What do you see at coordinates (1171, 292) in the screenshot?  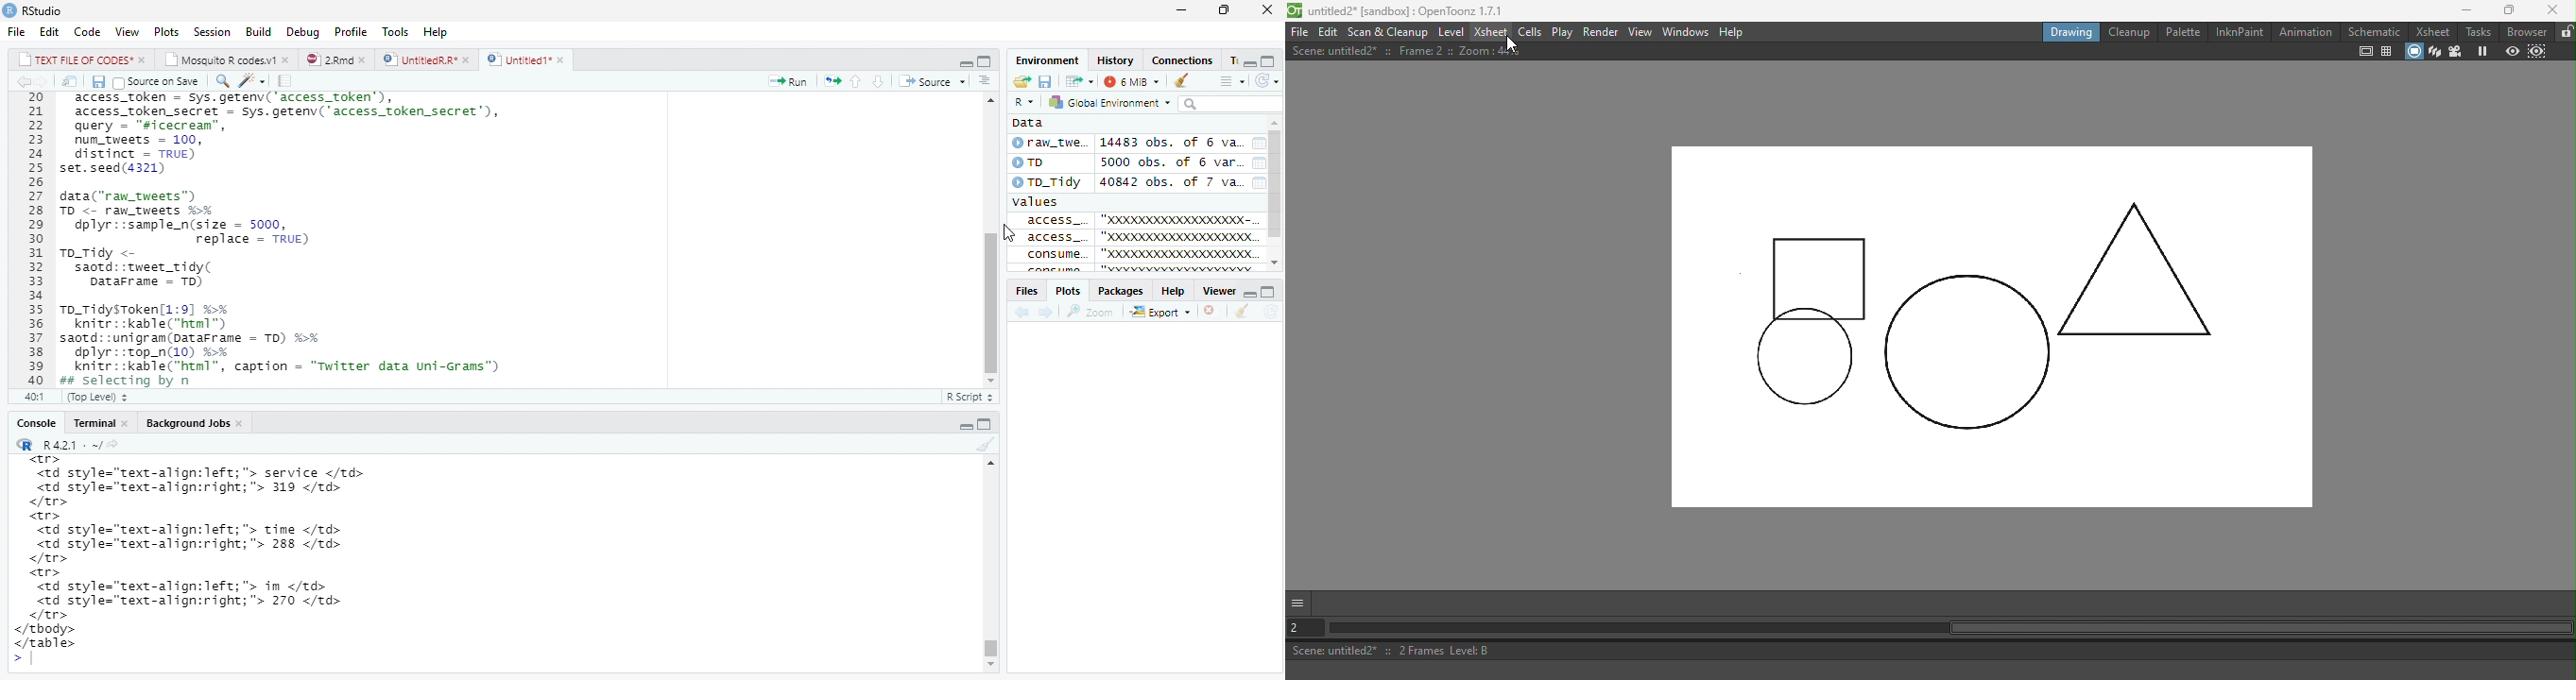 I see `Help` at bounding box center [1171, 292].